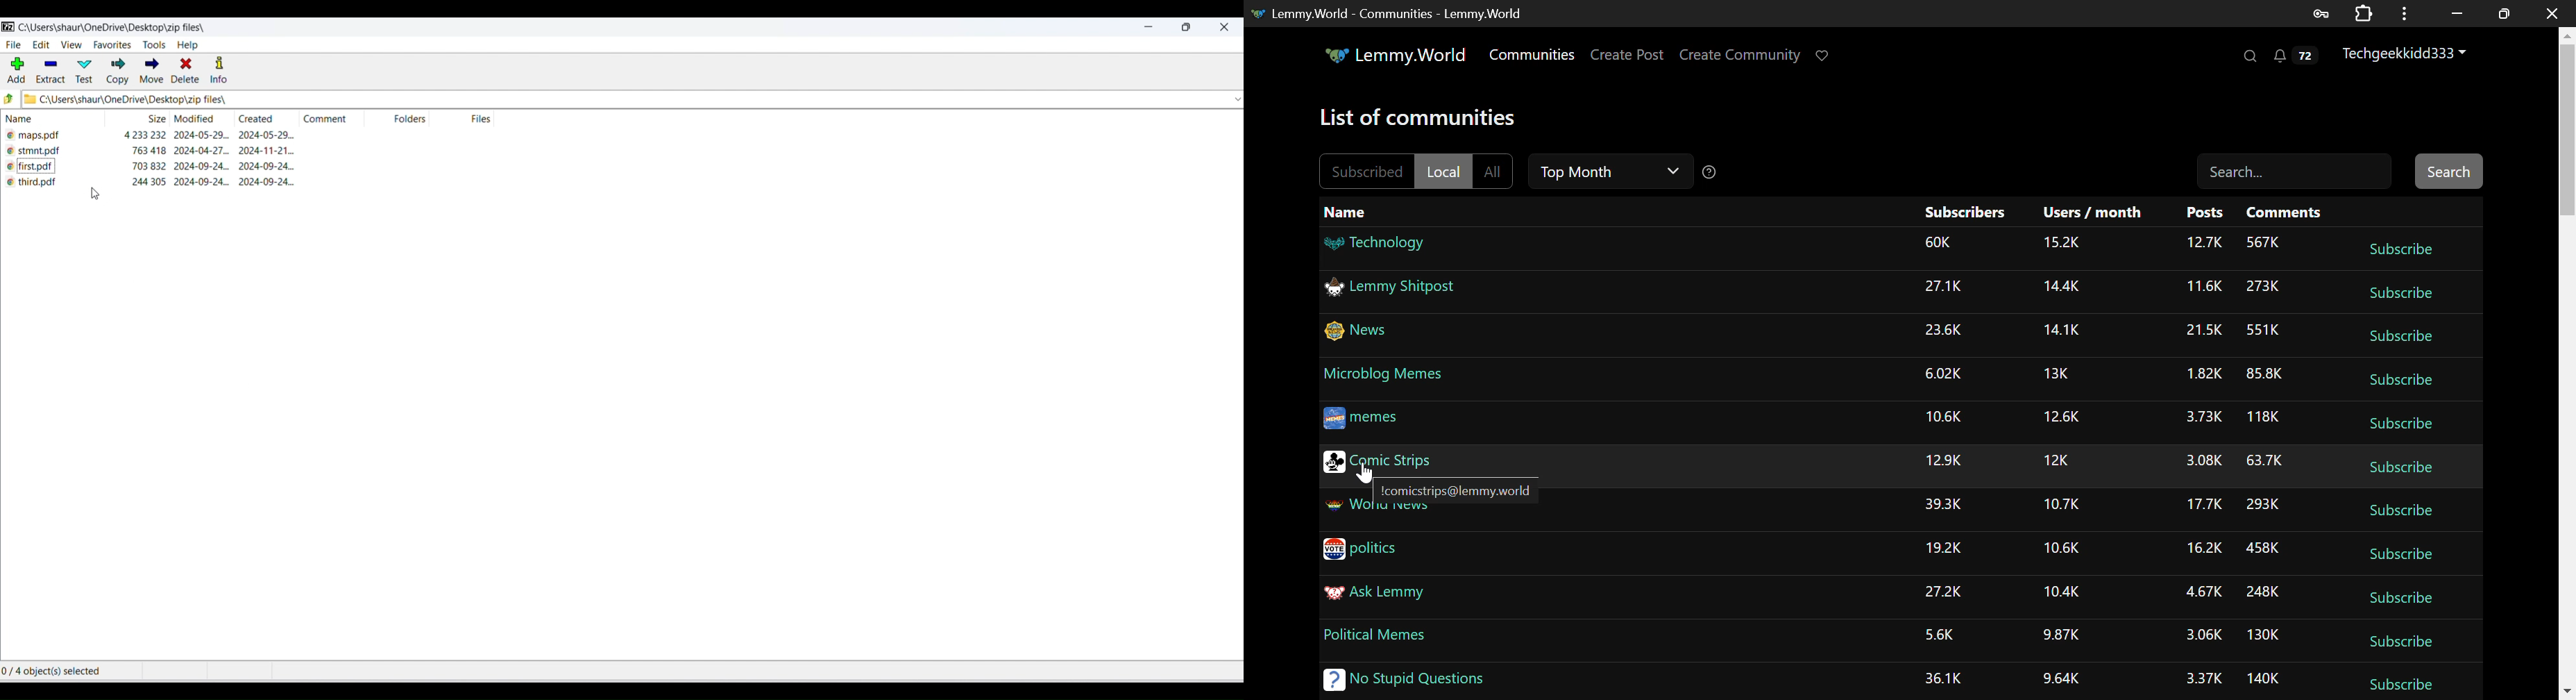  What do you see at coordinates (1532, 54) in the screenshot?
I see `Communities` at bounding box center [1532, 54].